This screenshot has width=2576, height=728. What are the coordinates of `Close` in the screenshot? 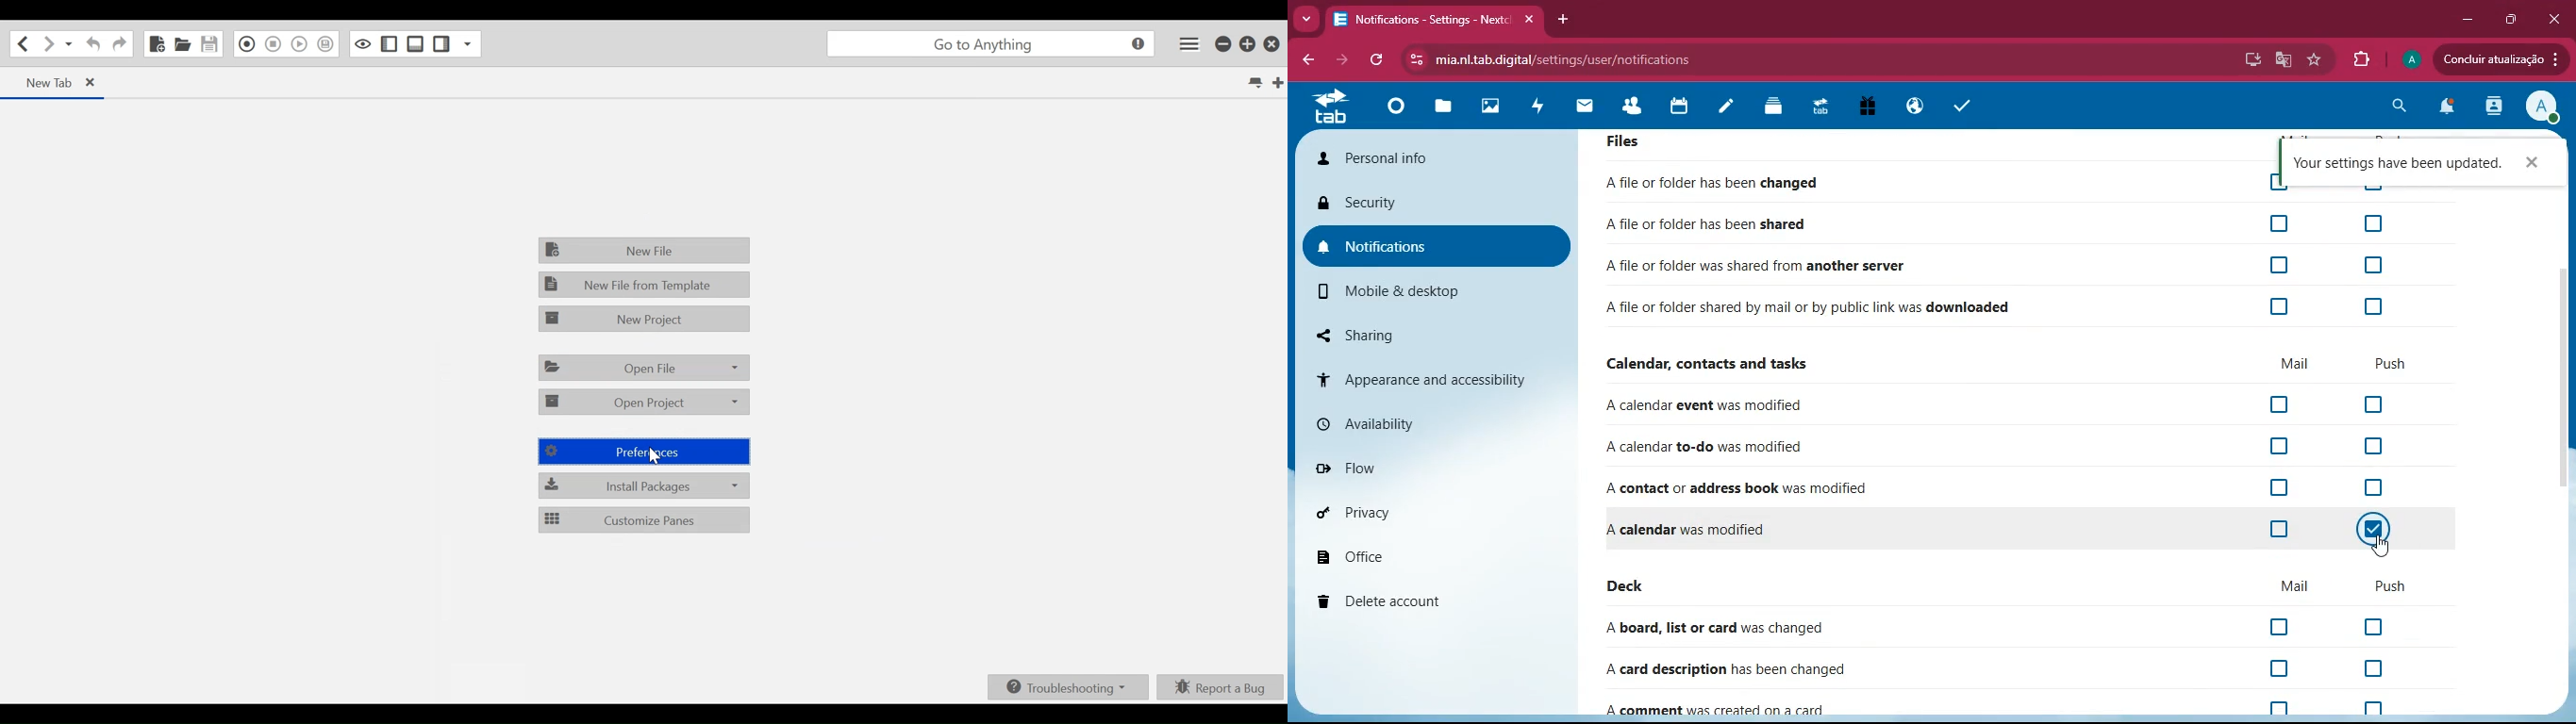 It's located at (1273, 44).